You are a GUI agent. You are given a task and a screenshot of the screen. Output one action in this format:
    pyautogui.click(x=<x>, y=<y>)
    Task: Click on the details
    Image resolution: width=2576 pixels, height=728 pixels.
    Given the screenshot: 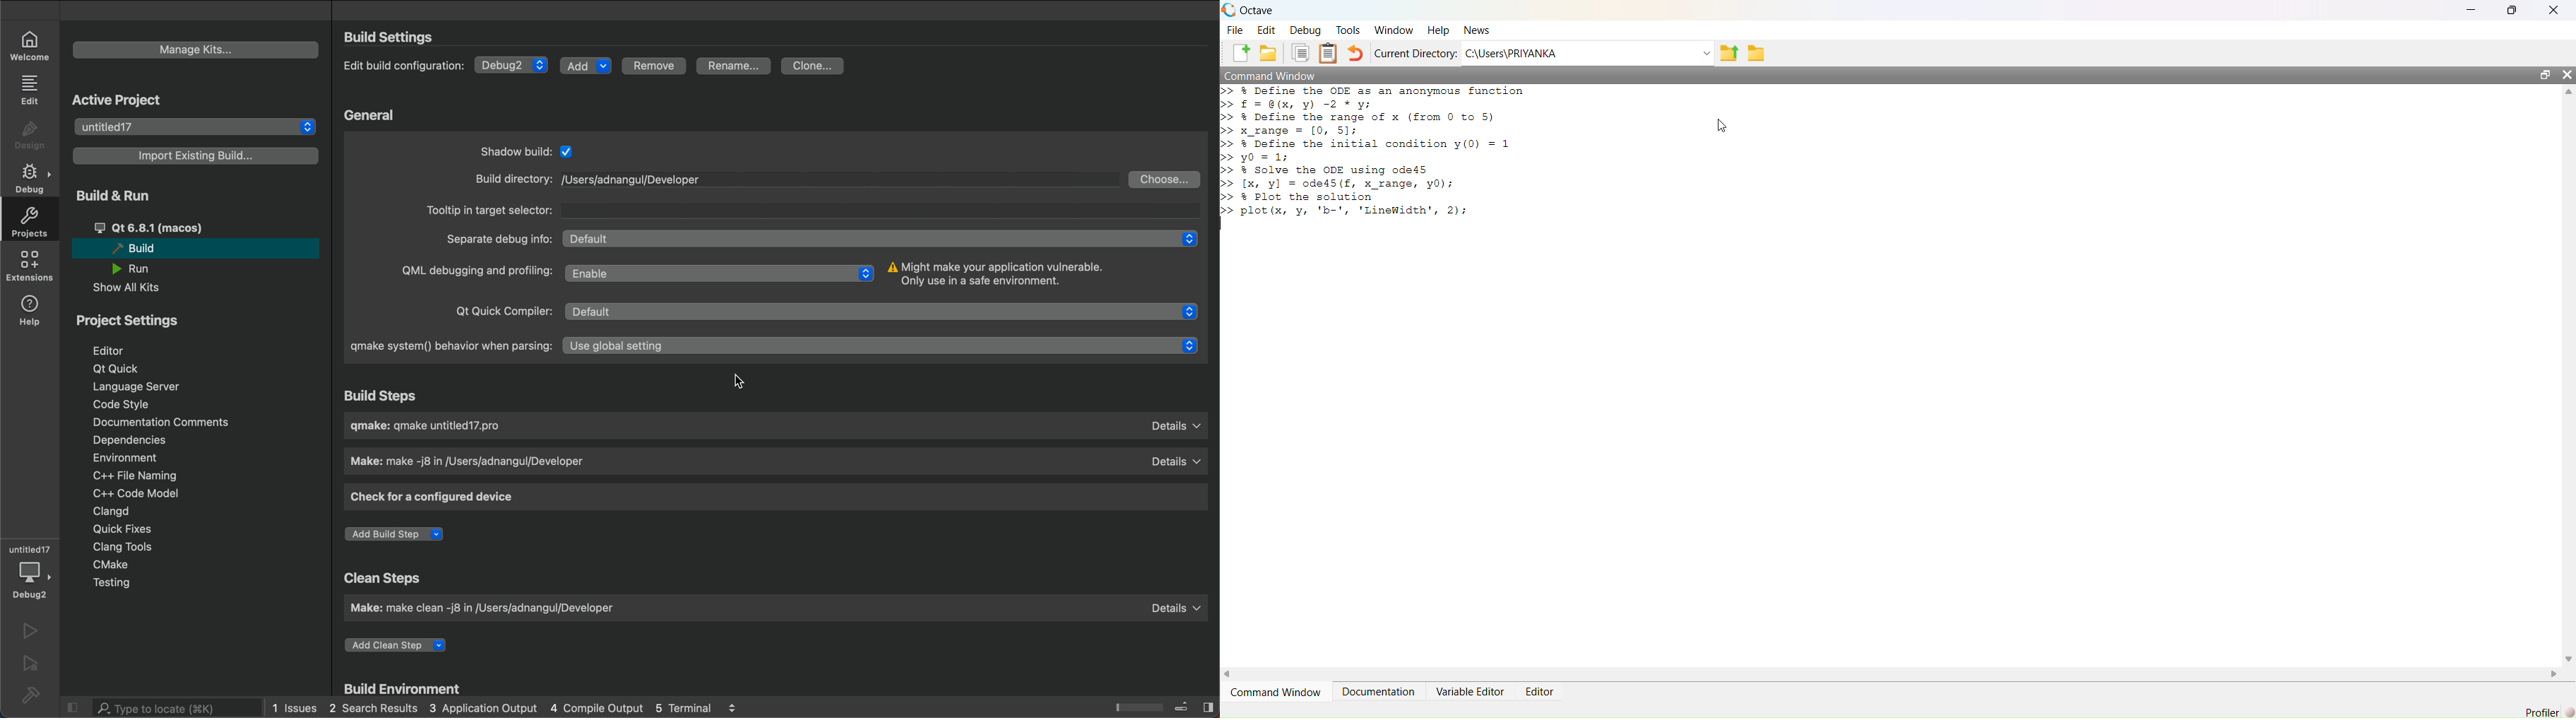 What is the action you would take?
    pyautogui.click(x=1179, y=427)
    